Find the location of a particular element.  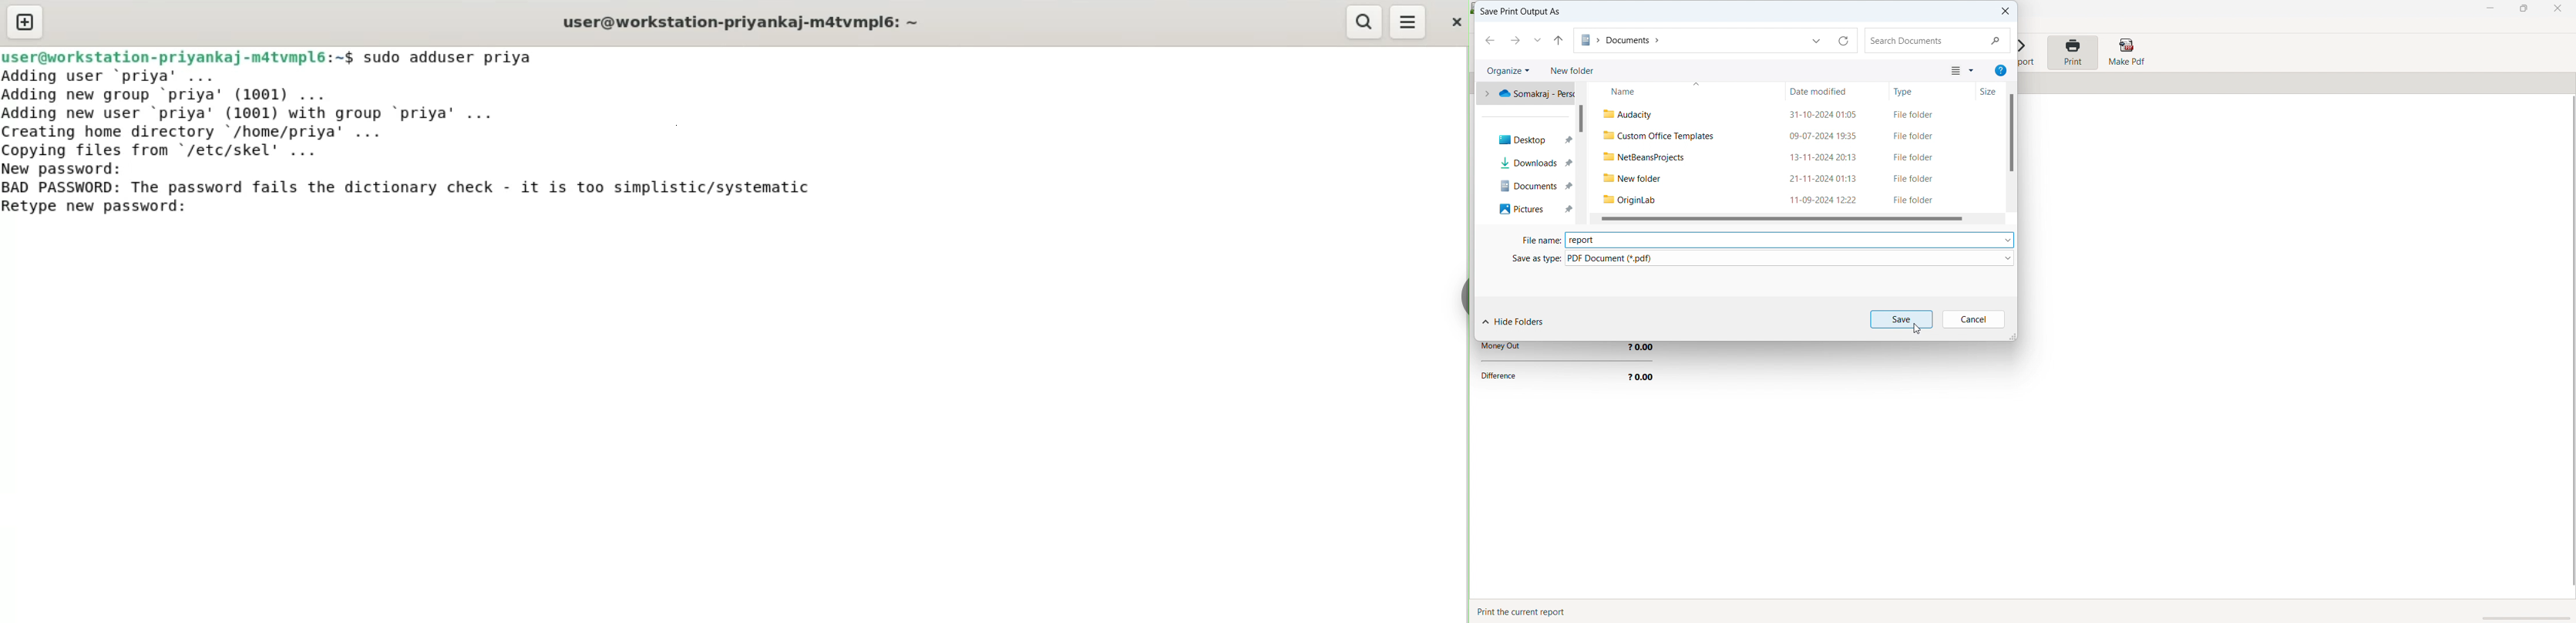

"3 Audacity 31-10-2024 01:05 File folder is located at coordinates (1794, 114).